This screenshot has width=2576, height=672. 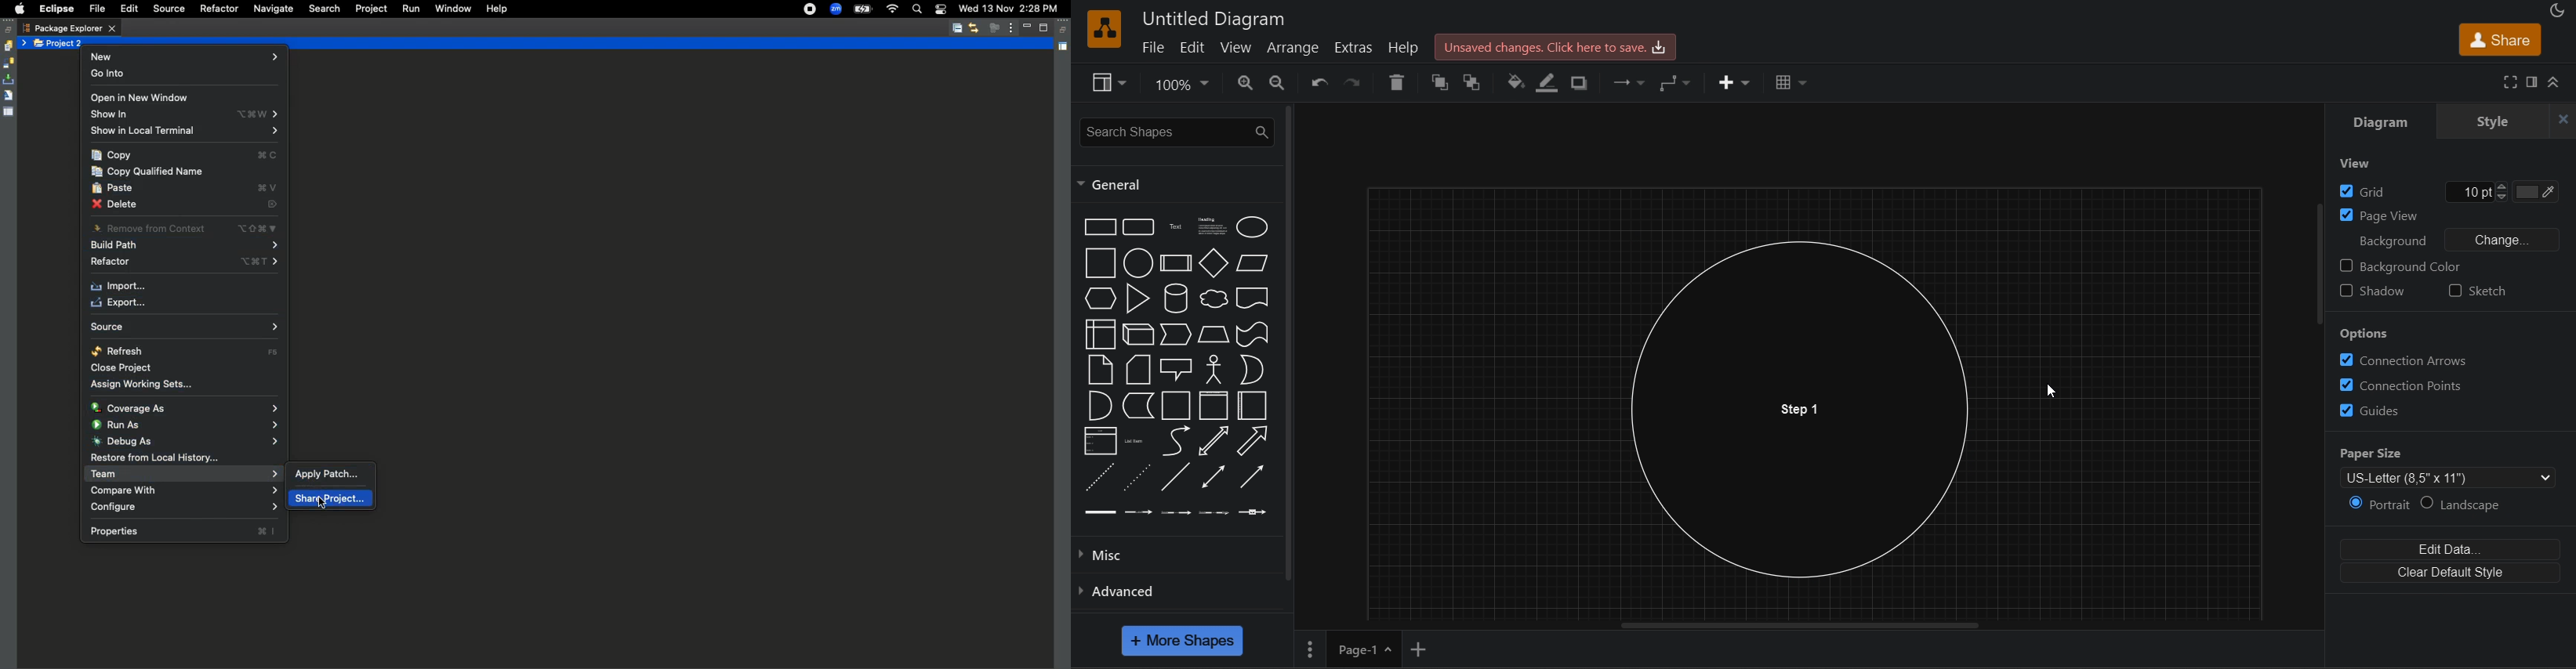 What do you see at coordinates (2370, 451) in the screenshot?
I see `paper size` at bounding box center [2370, 451].